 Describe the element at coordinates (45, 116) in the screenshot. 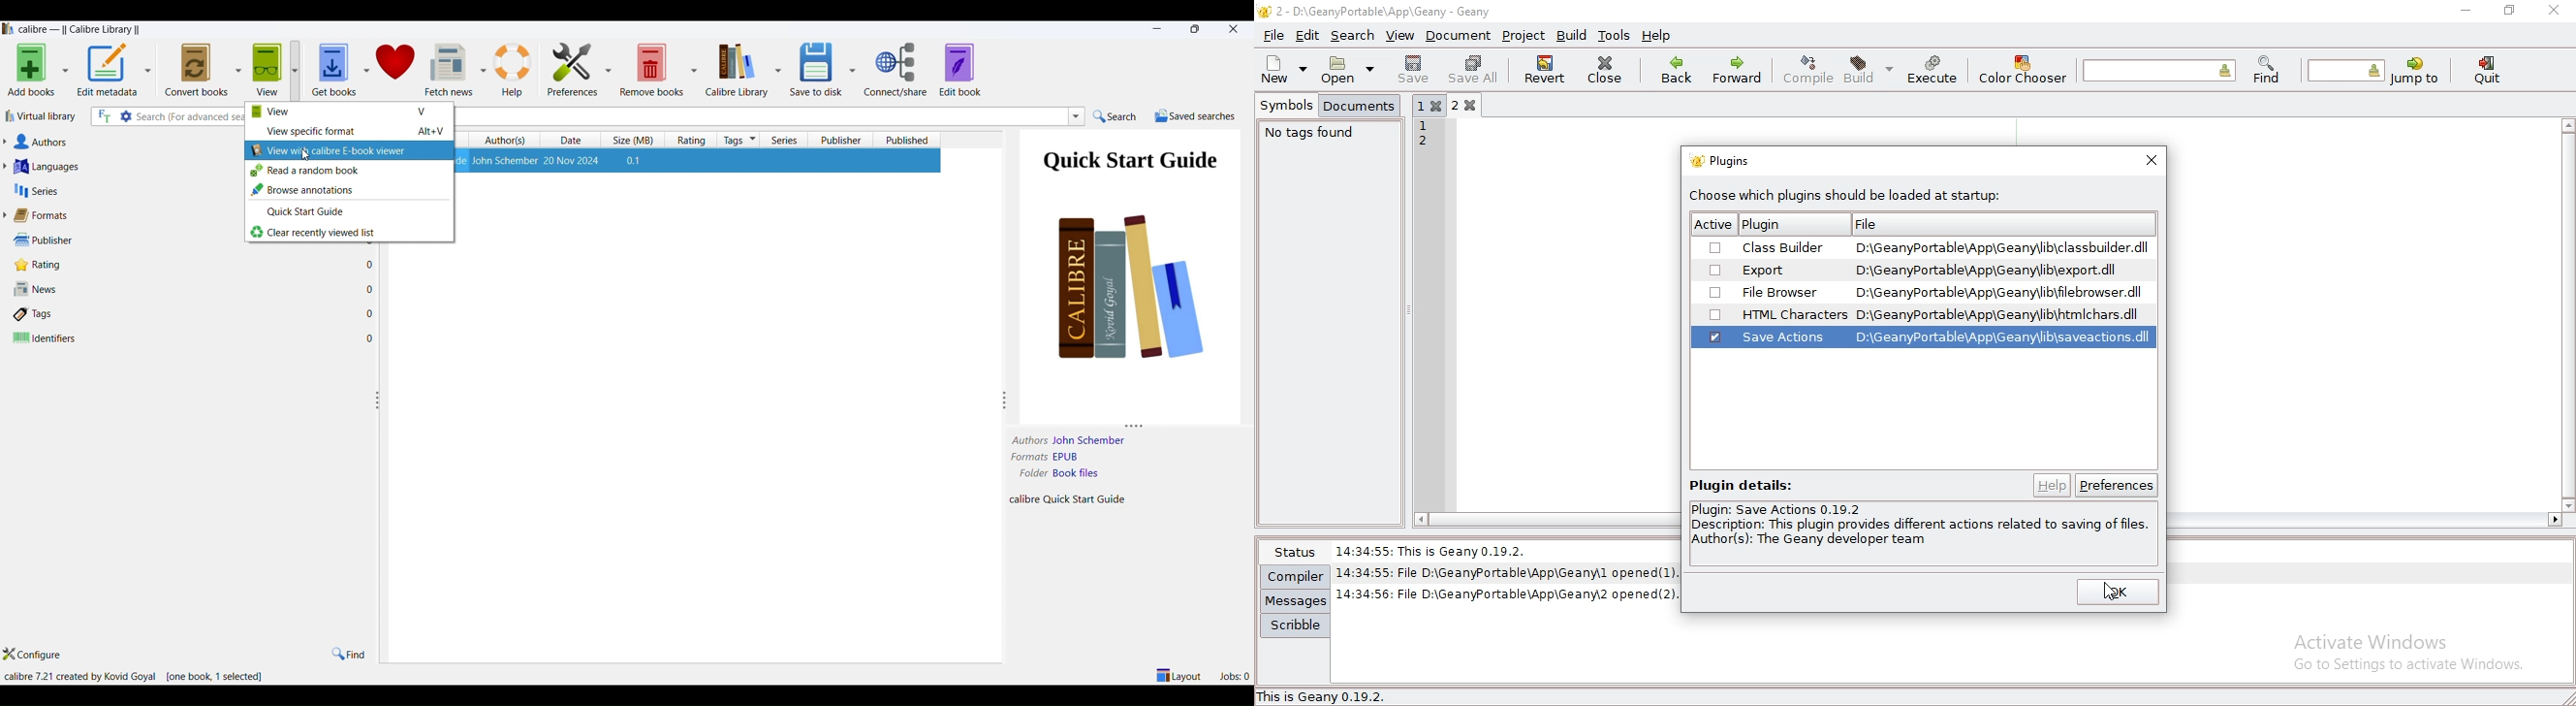

I see `virtual library` at that location.